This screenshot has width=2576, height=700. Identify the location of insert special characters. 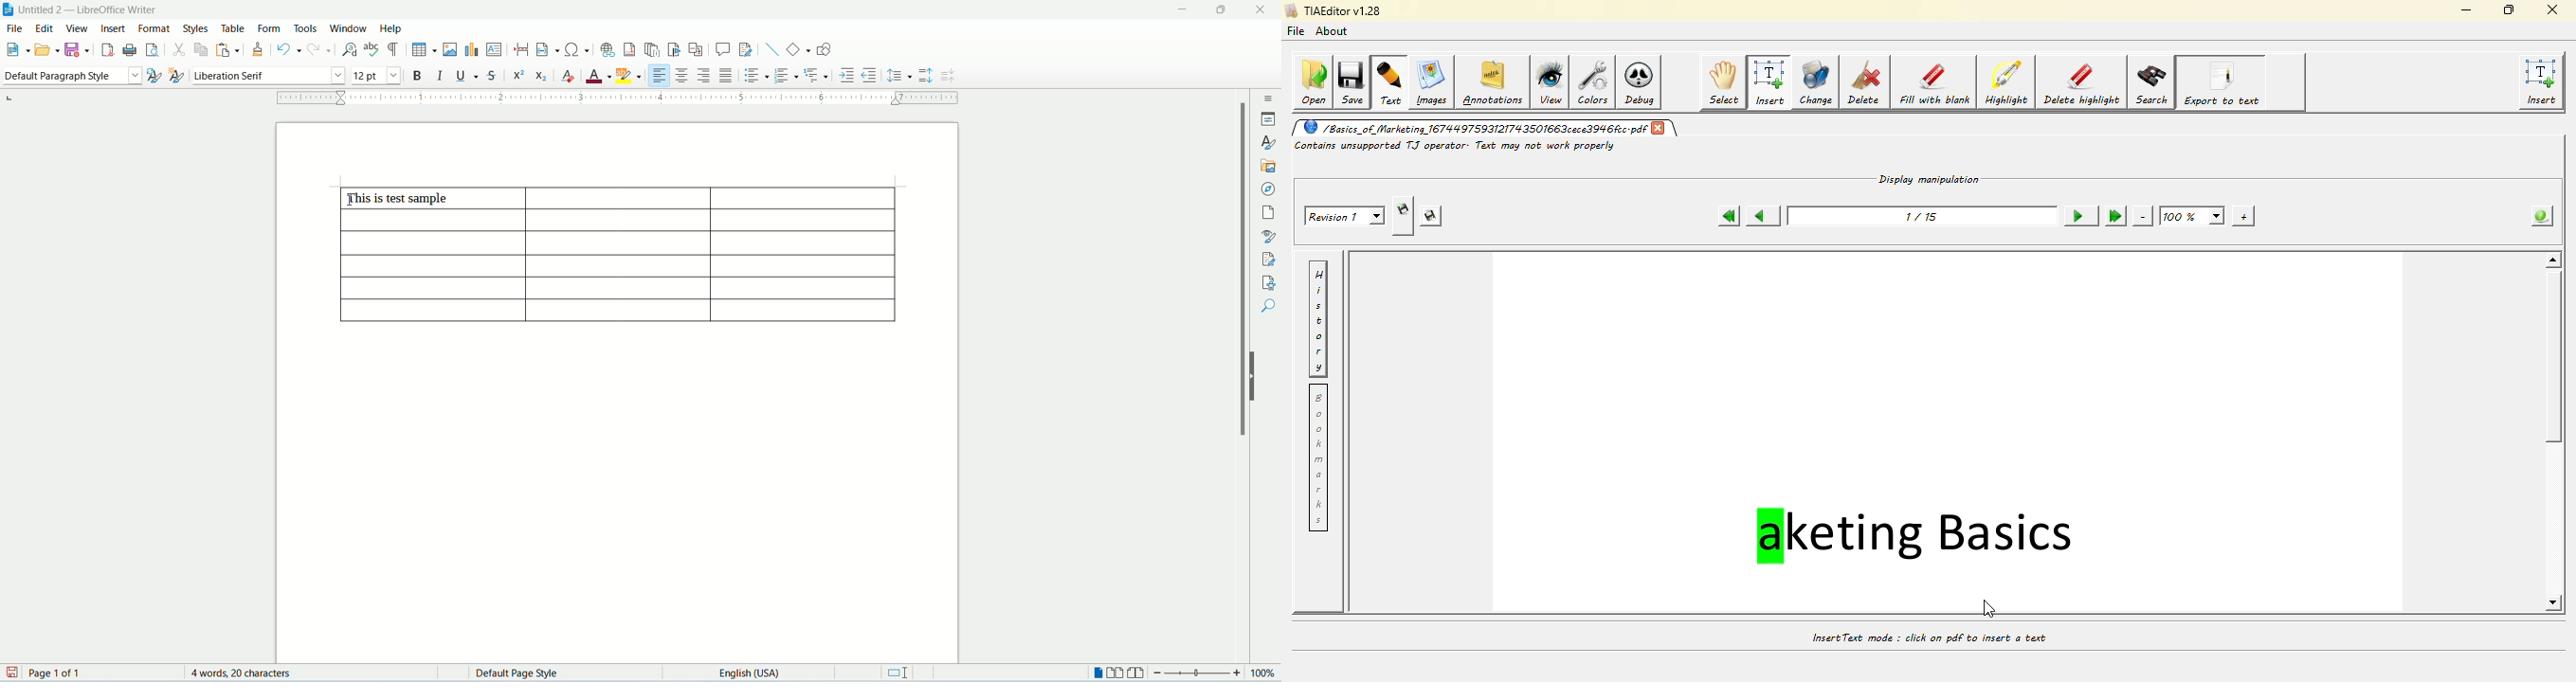
(576, 49).